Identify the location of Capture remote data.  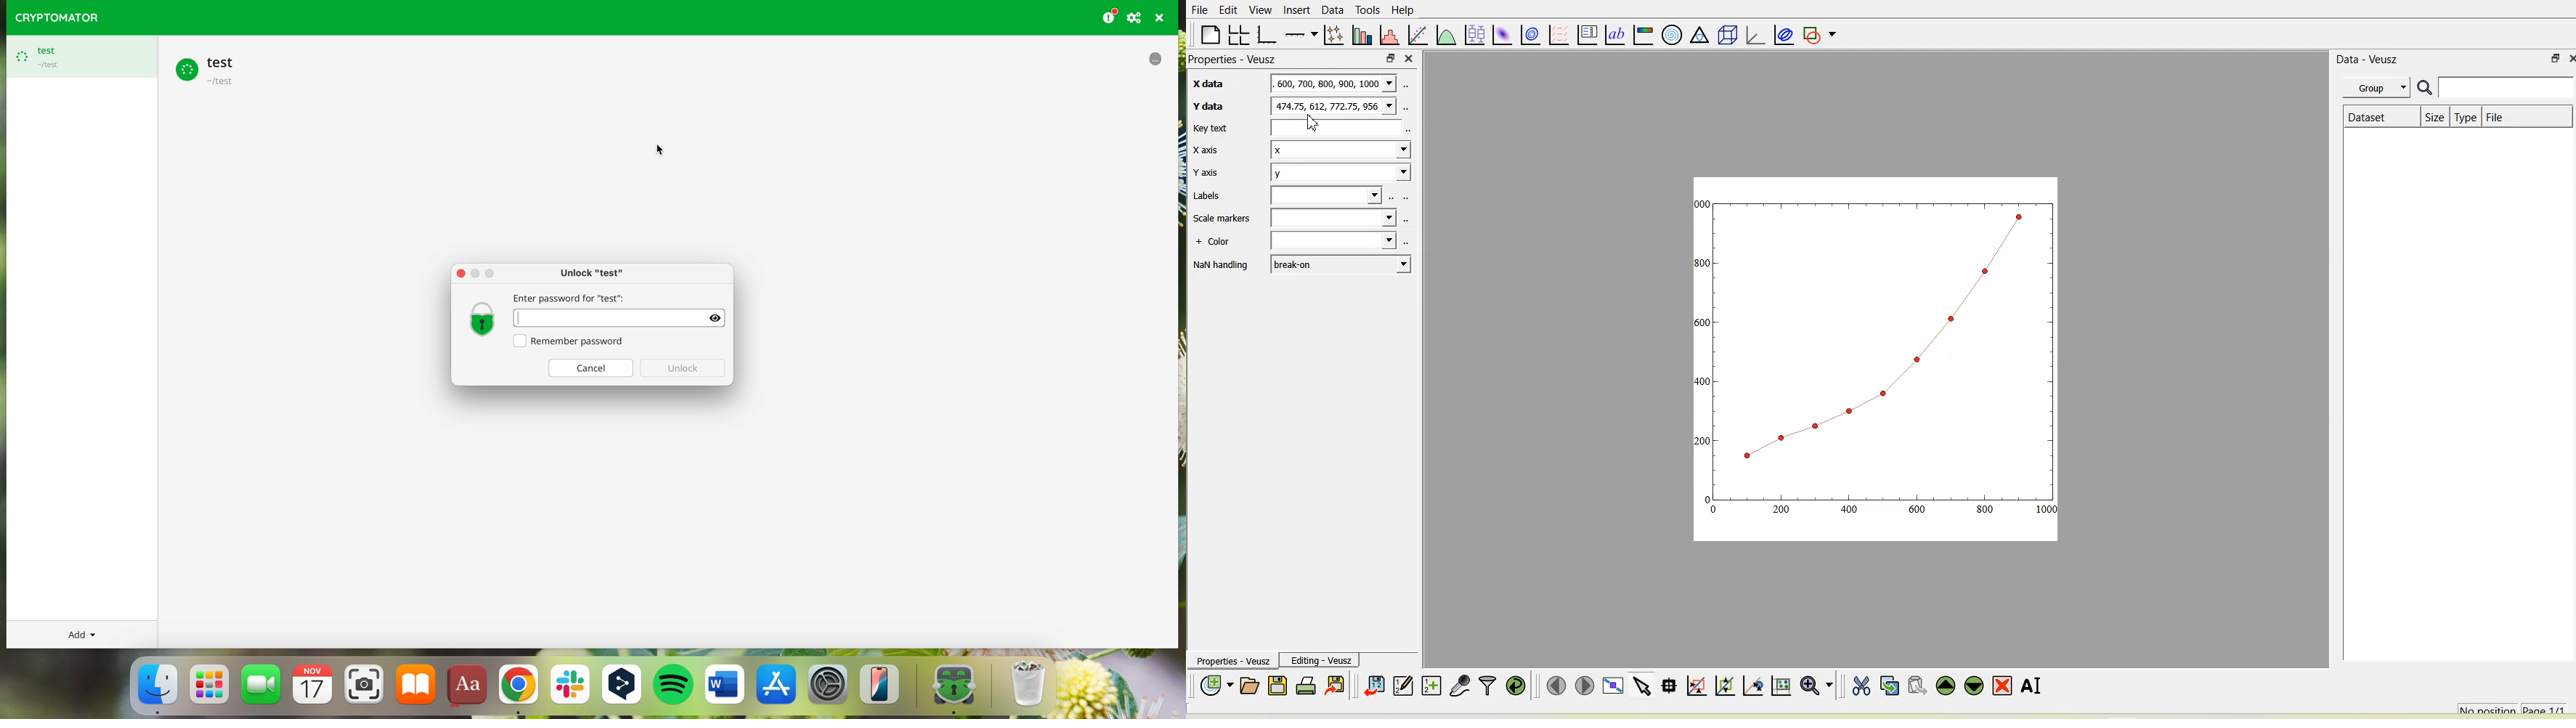
(1460, 686).